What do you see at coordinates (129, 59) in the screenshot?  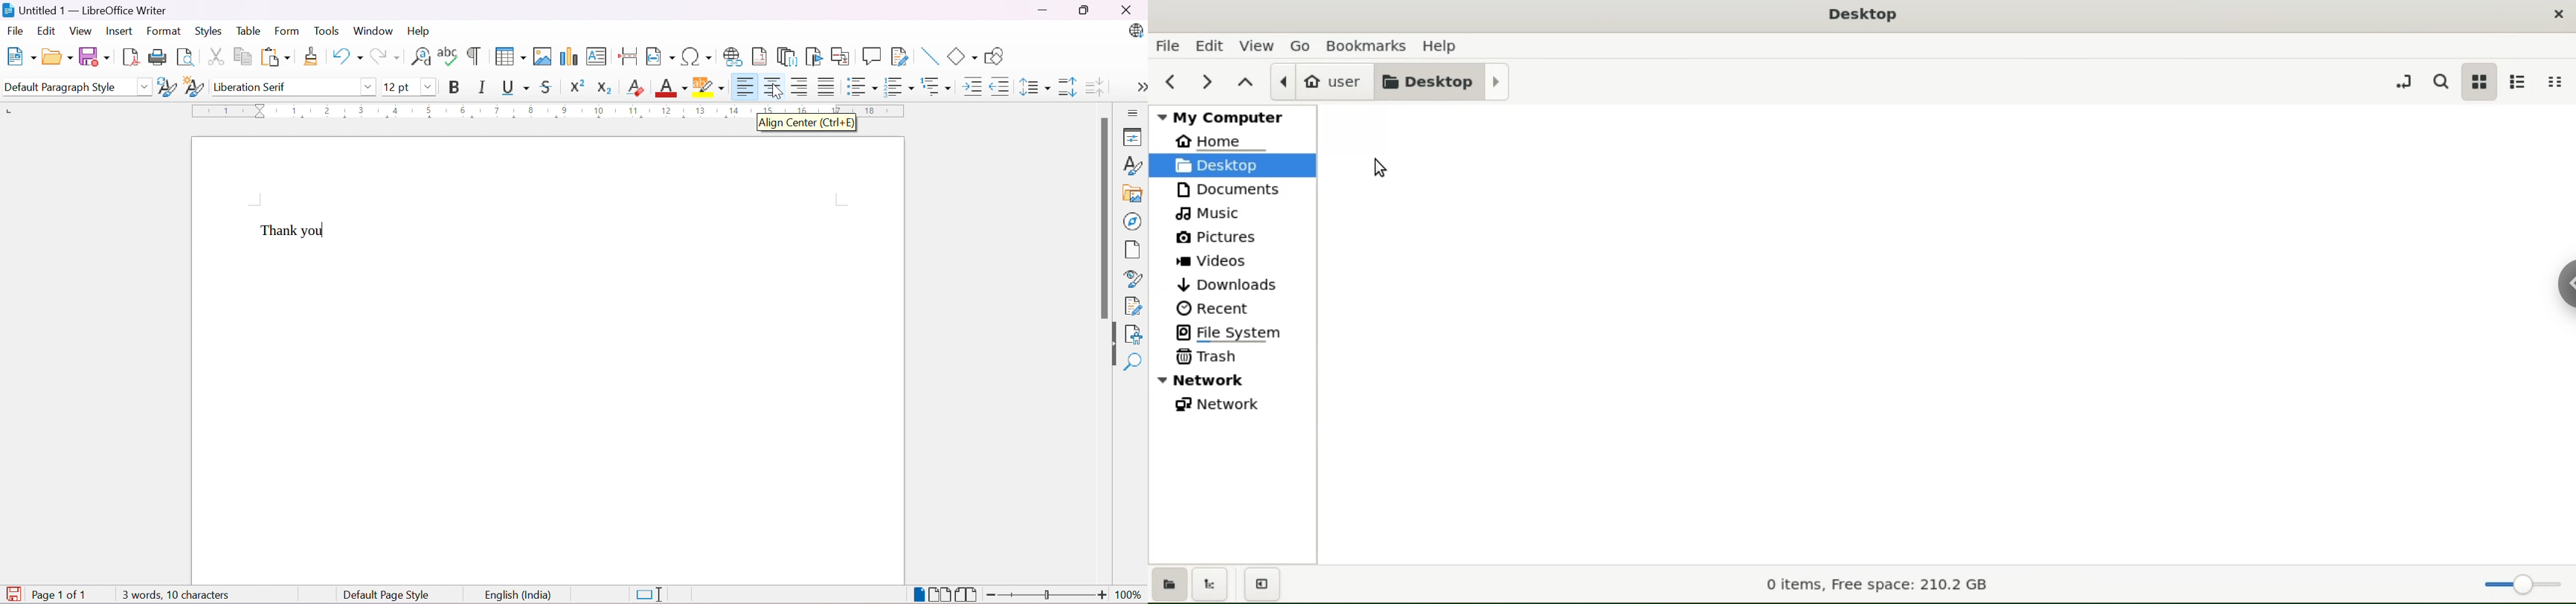 I see `Export as PDF` at bounding box center [129, 59].